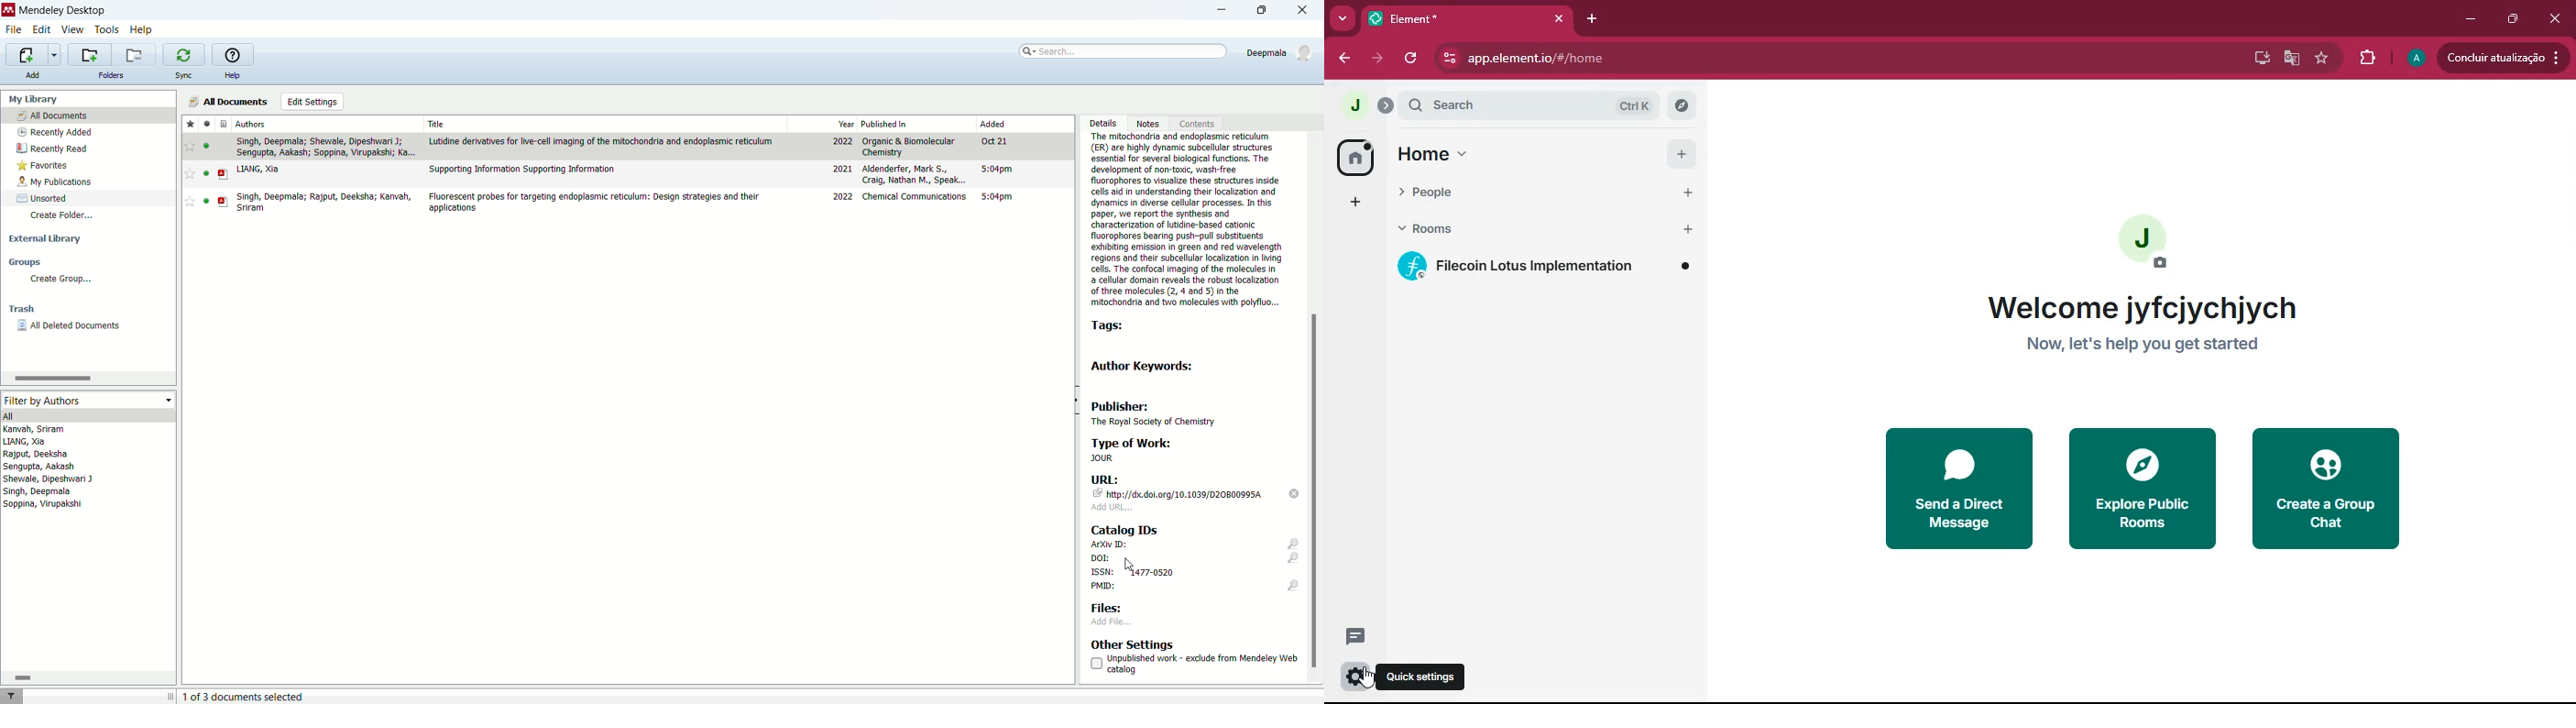 The image size is (2576, 728). Describe the element at coordinates (1376, 59) in the screenshot. I see `forward` at that location.